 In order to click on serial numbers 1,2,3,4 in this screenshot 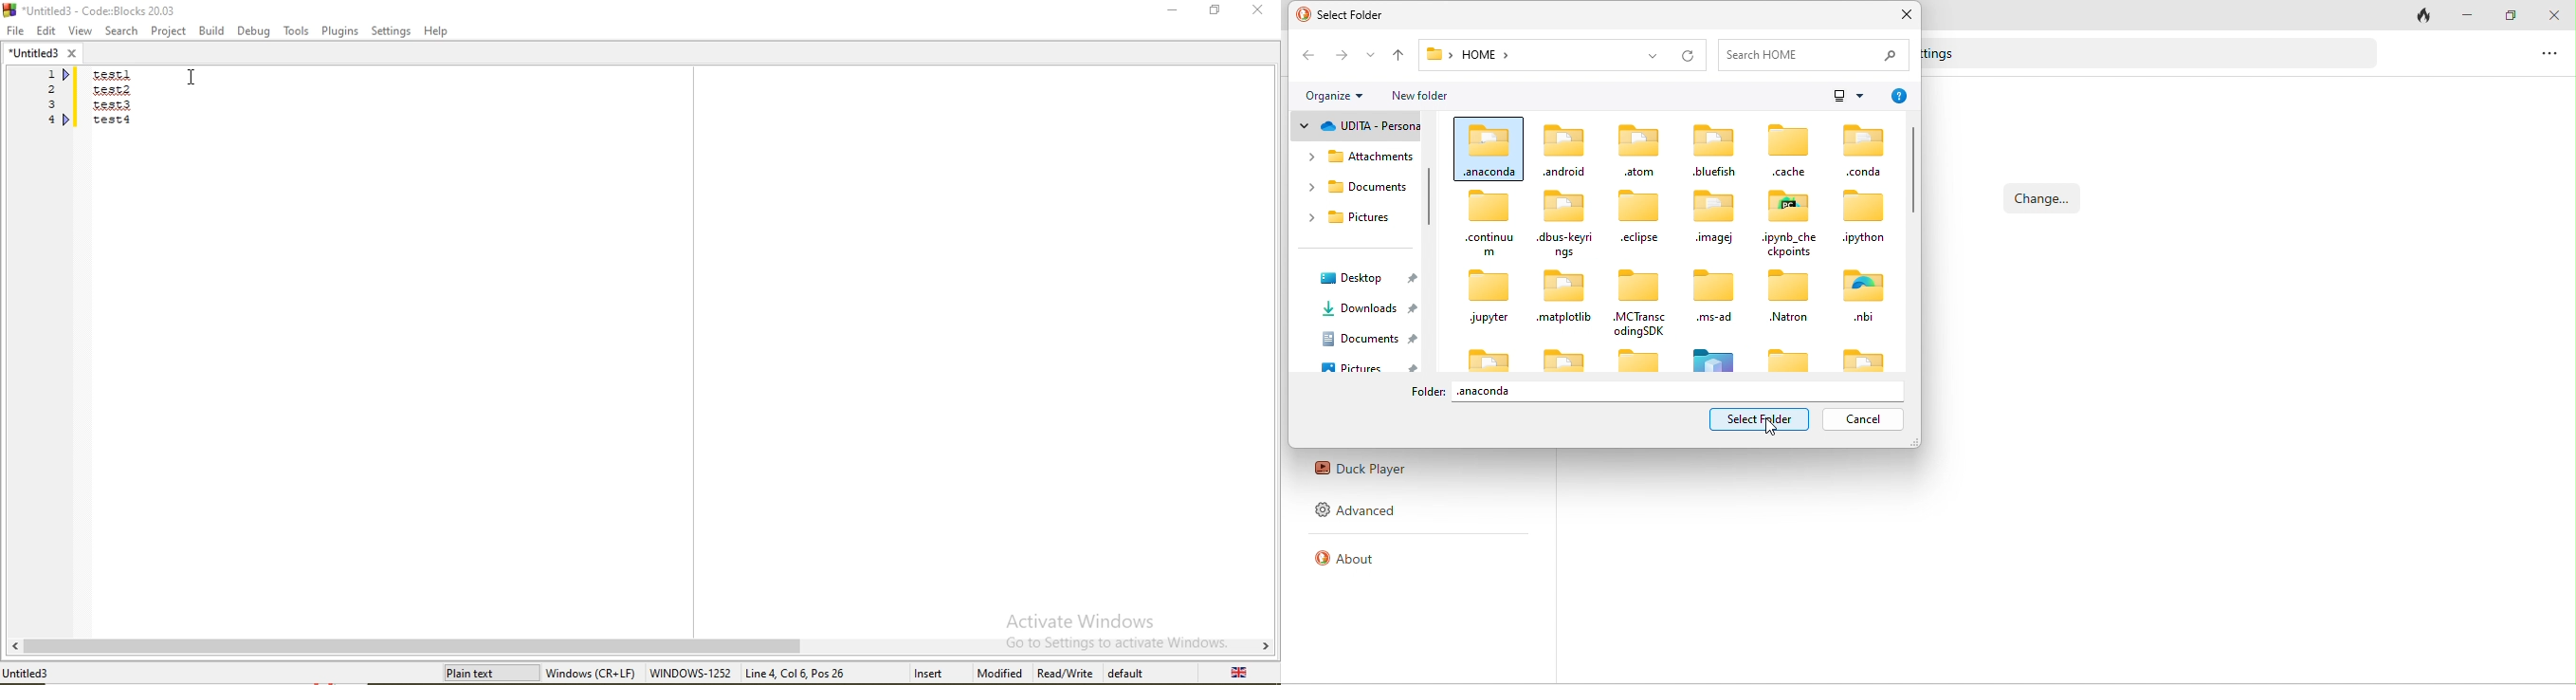, I will do `click(49, 97)`.